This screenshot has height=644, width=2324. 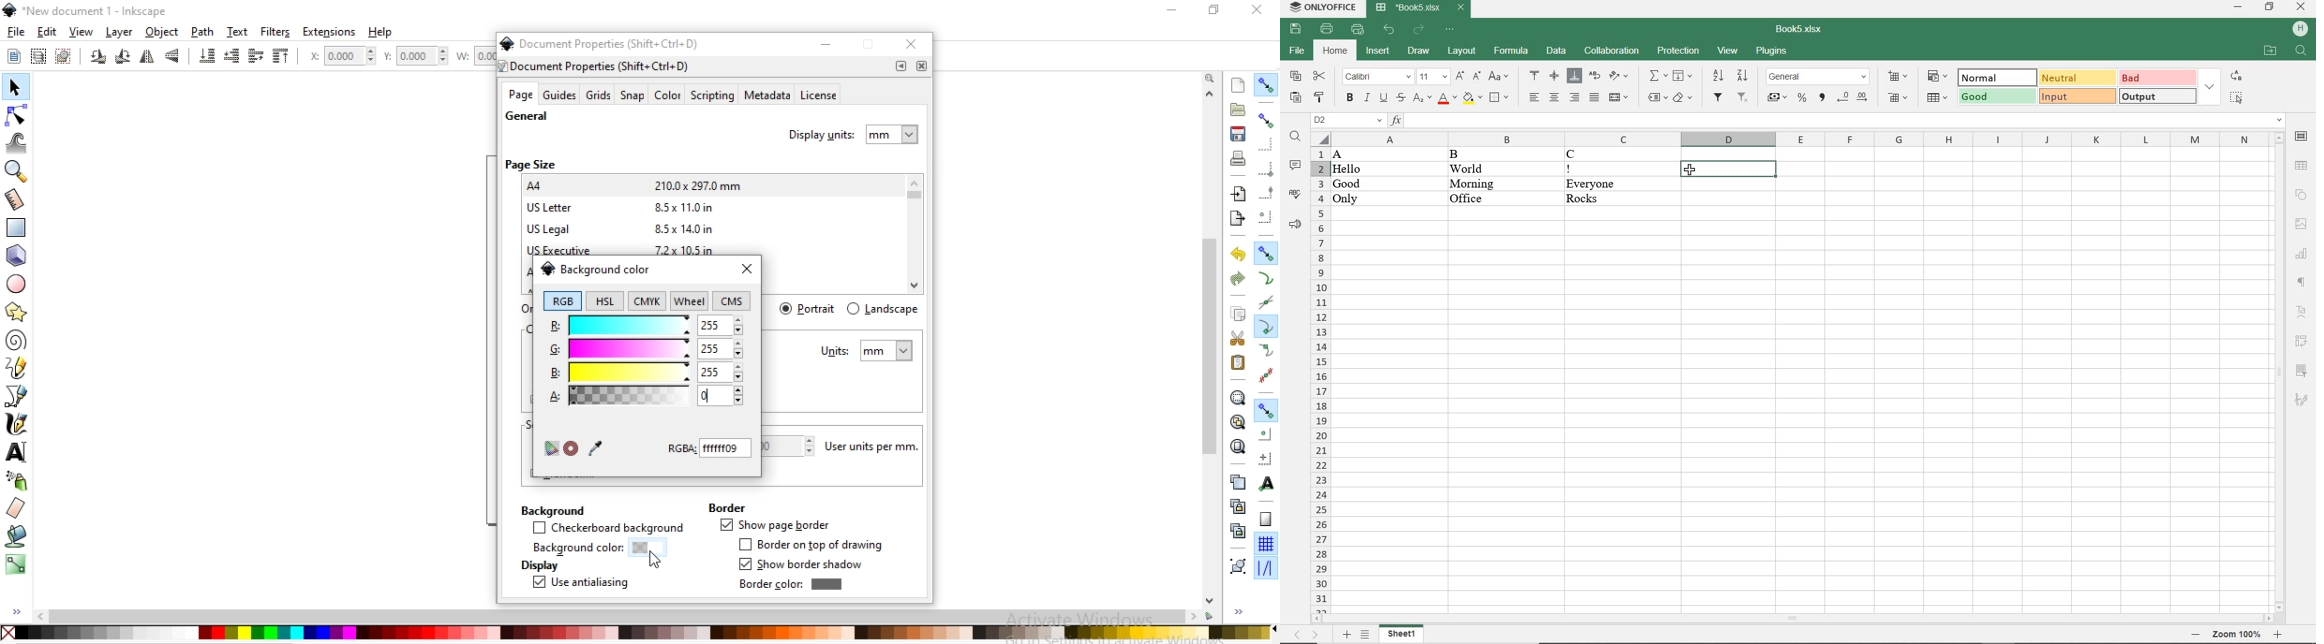 What do you see at coordinates (1997, 97) in the screenshot?
I see `good` at bounding box center [1997, 97].